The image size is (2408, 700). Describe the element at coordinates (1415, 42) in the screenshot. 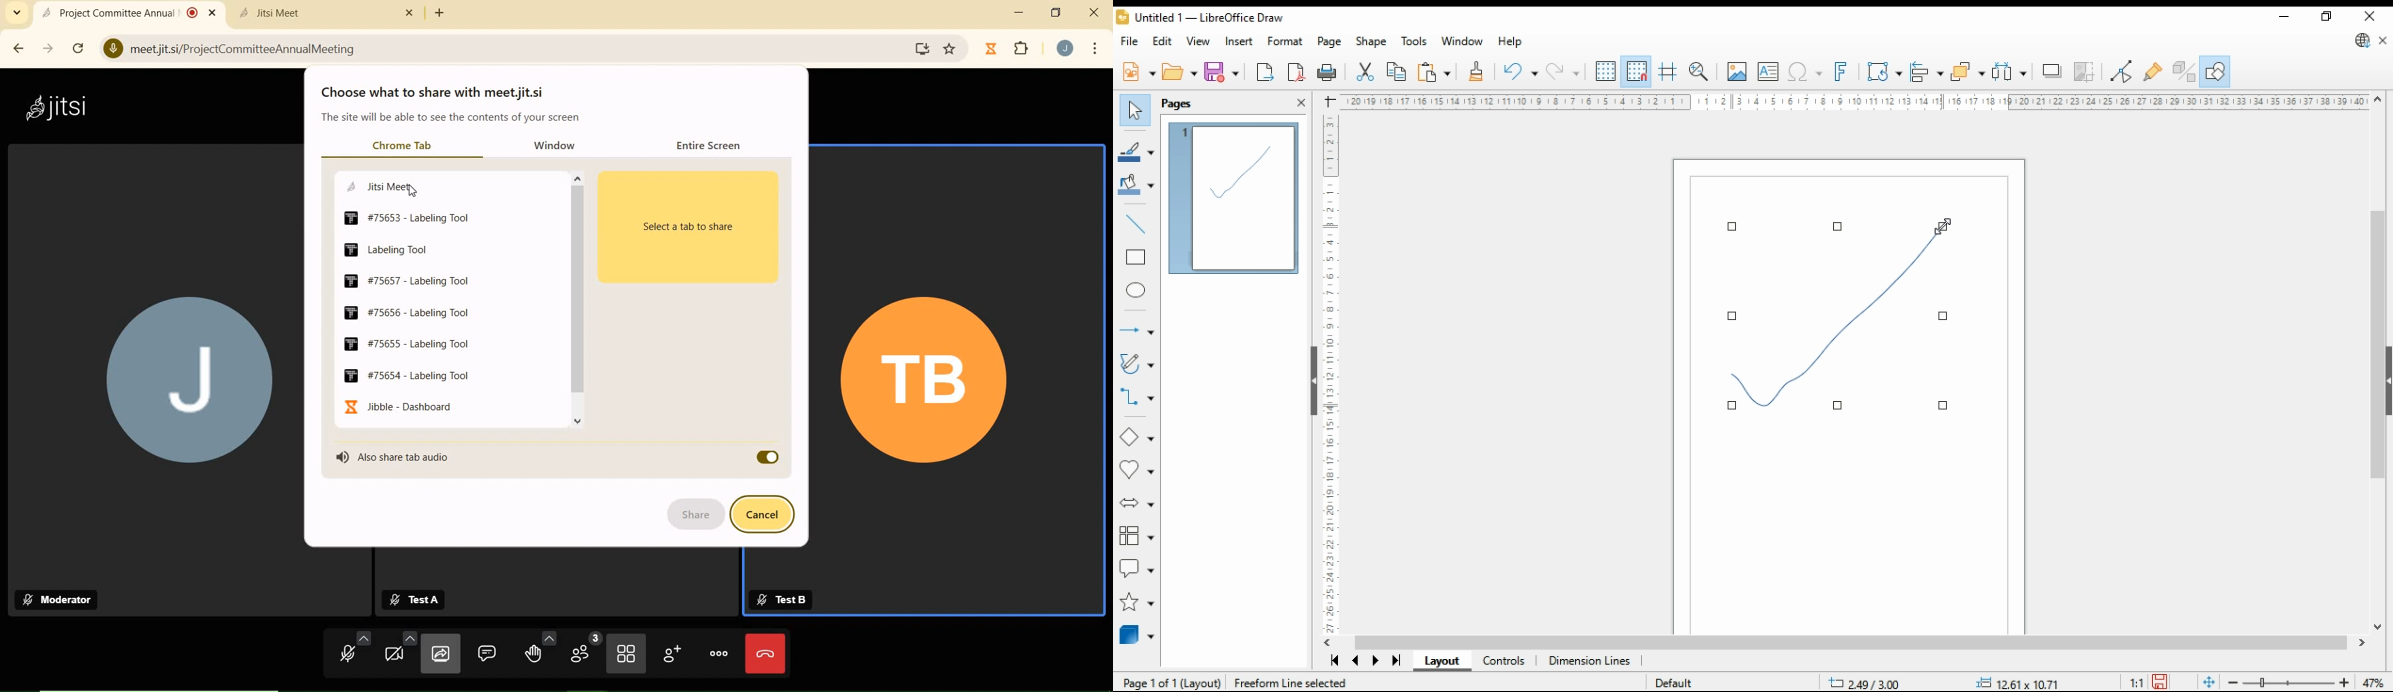

I see `tools` at that location.